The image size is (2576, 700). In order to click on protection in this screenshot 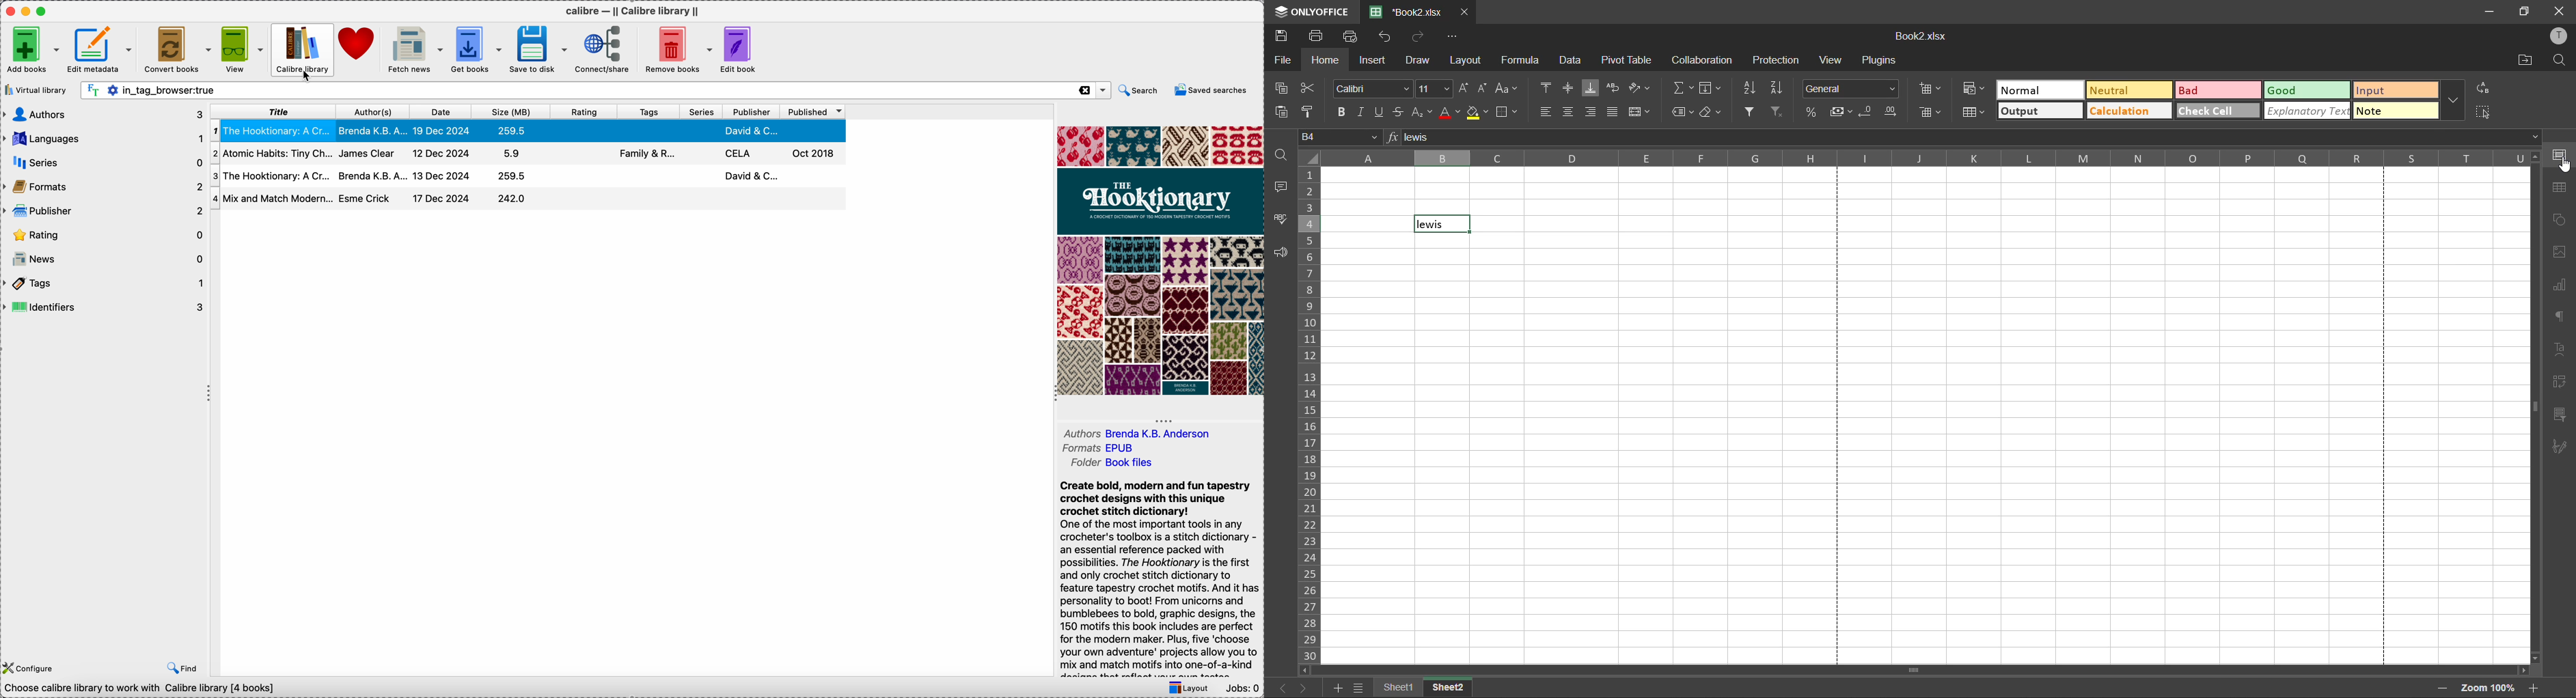, I will do `click(1776, 60)`.